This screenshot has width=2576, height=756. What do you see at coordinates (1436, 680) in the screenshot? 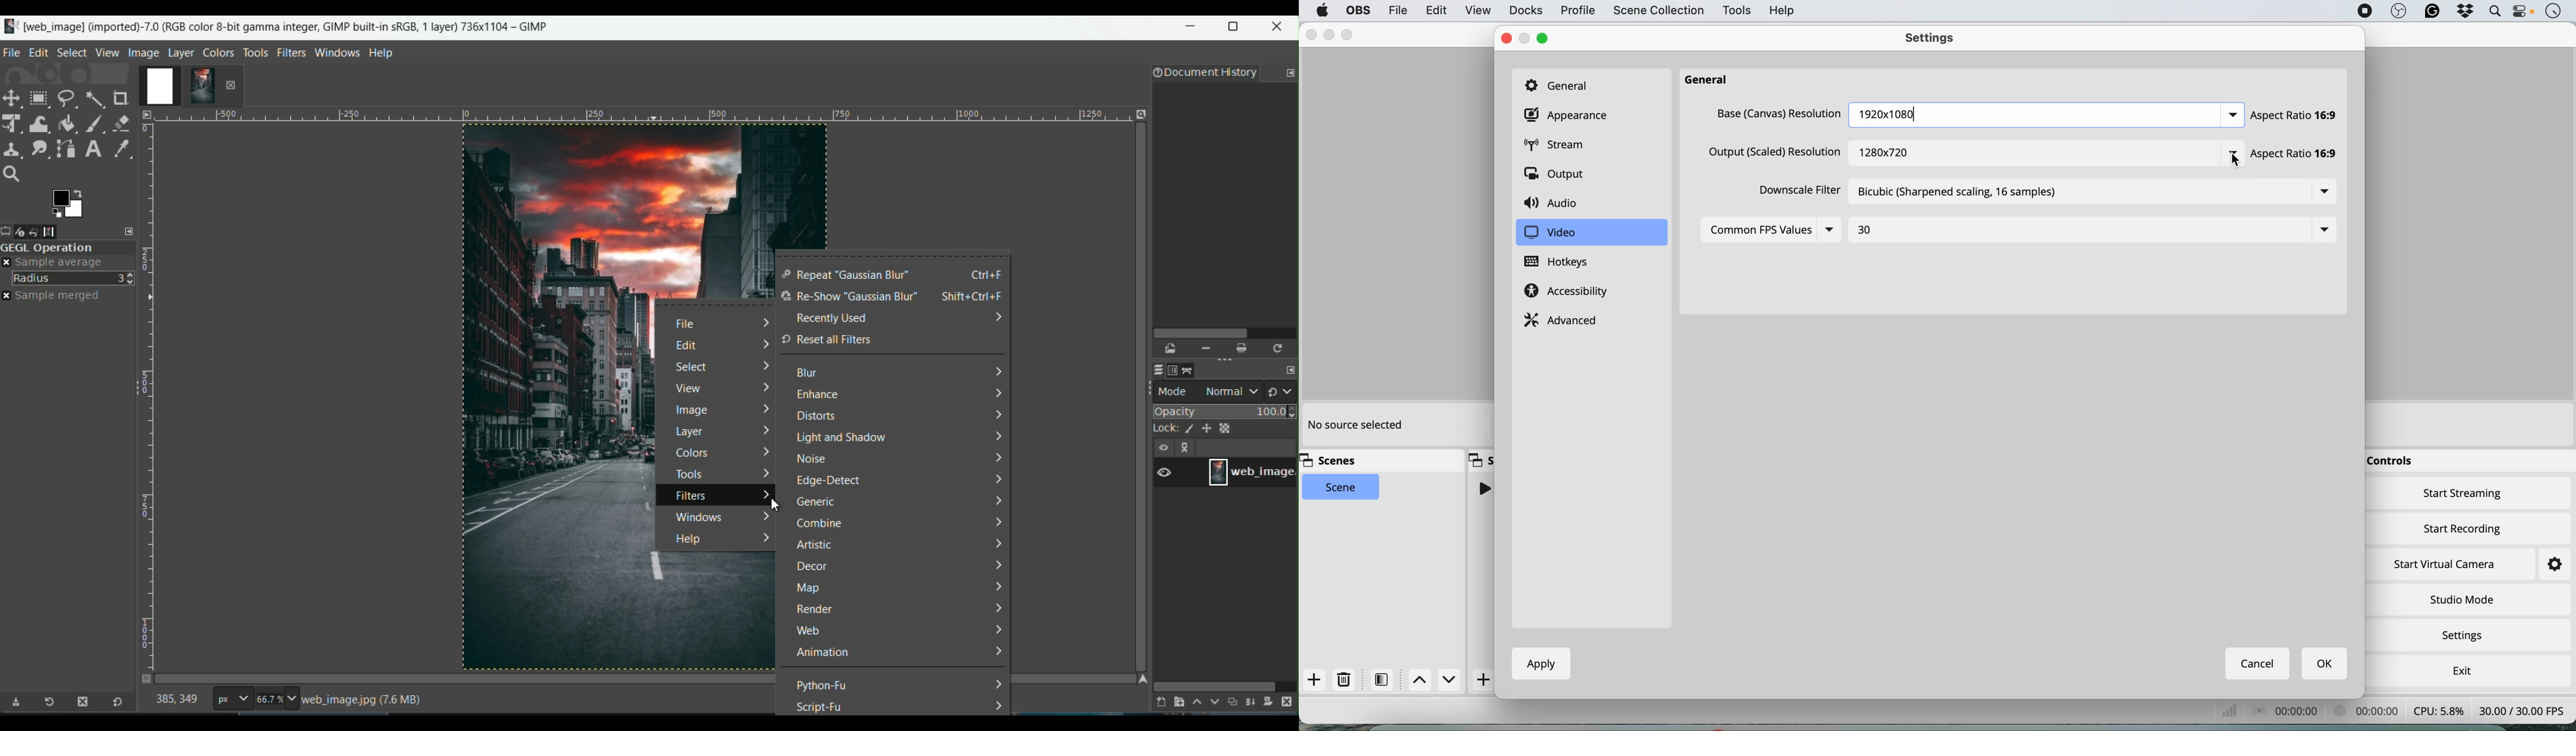
I see `switch between scenes` at bounding box center [1436, 680].